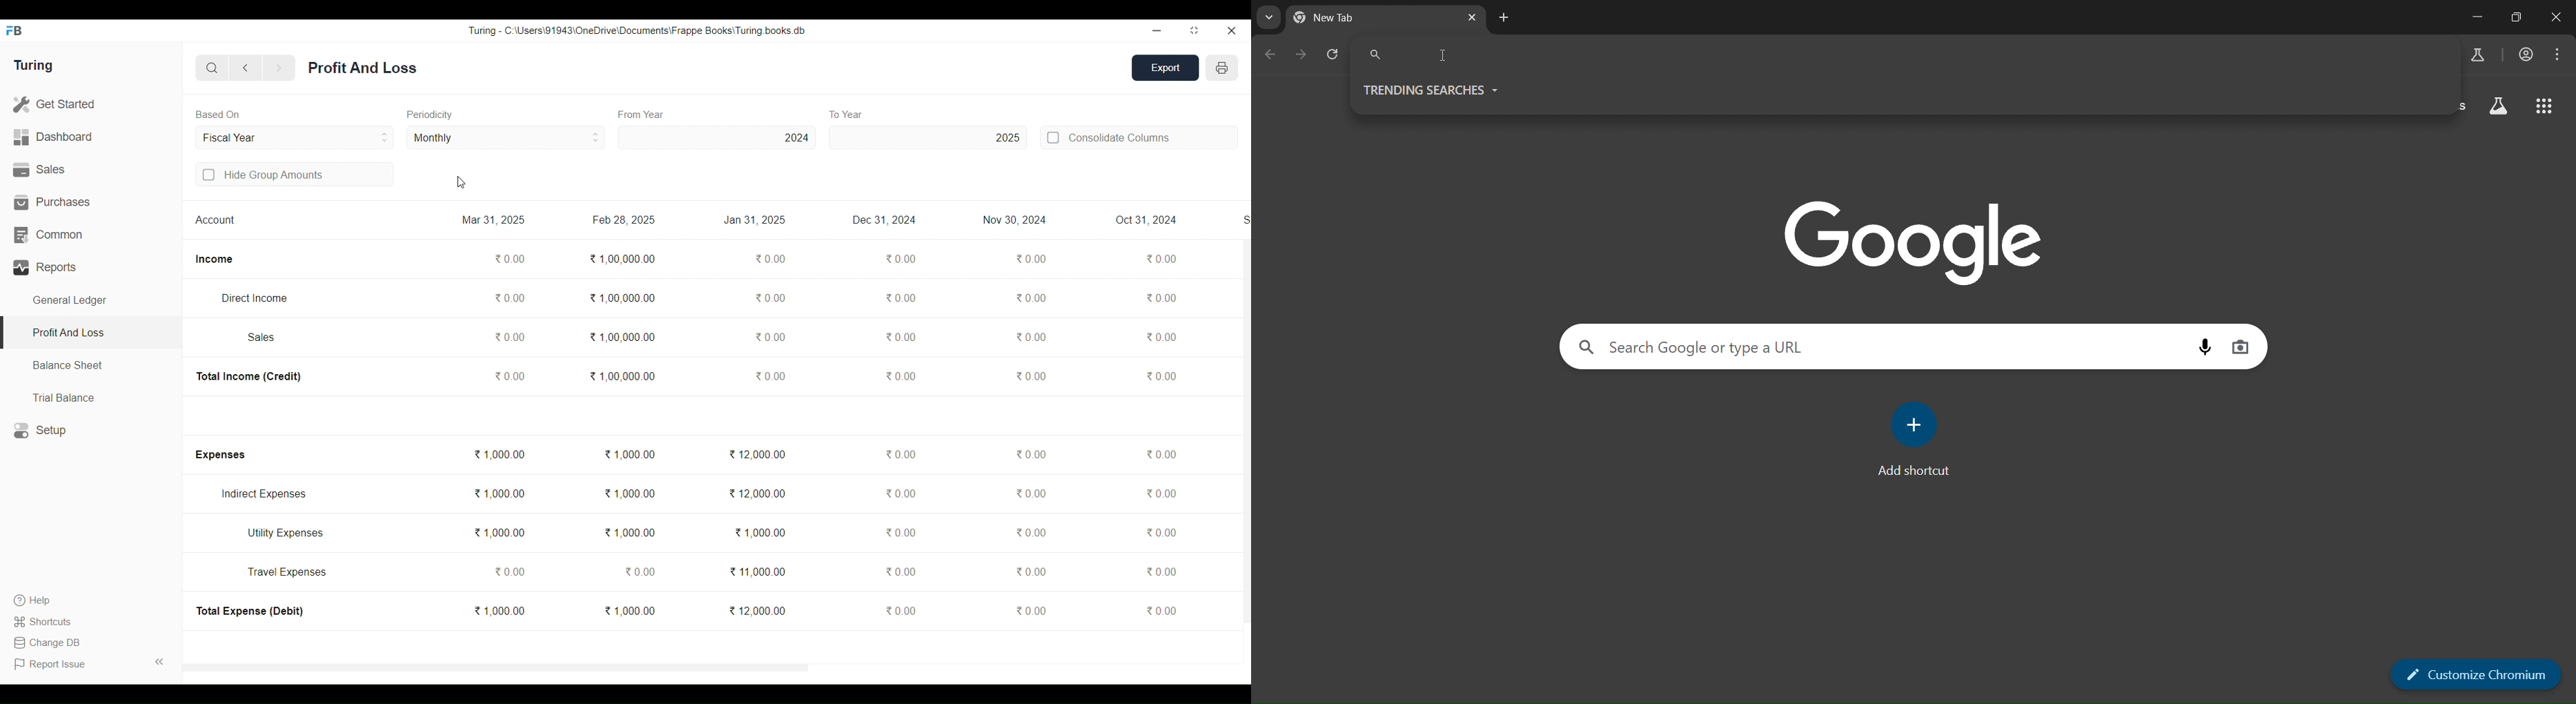 The height and width of the screenshot is (728, 2576). Describe the element at coordinates (91, 138) in the screenshot. I see `Dashboard` at that location.